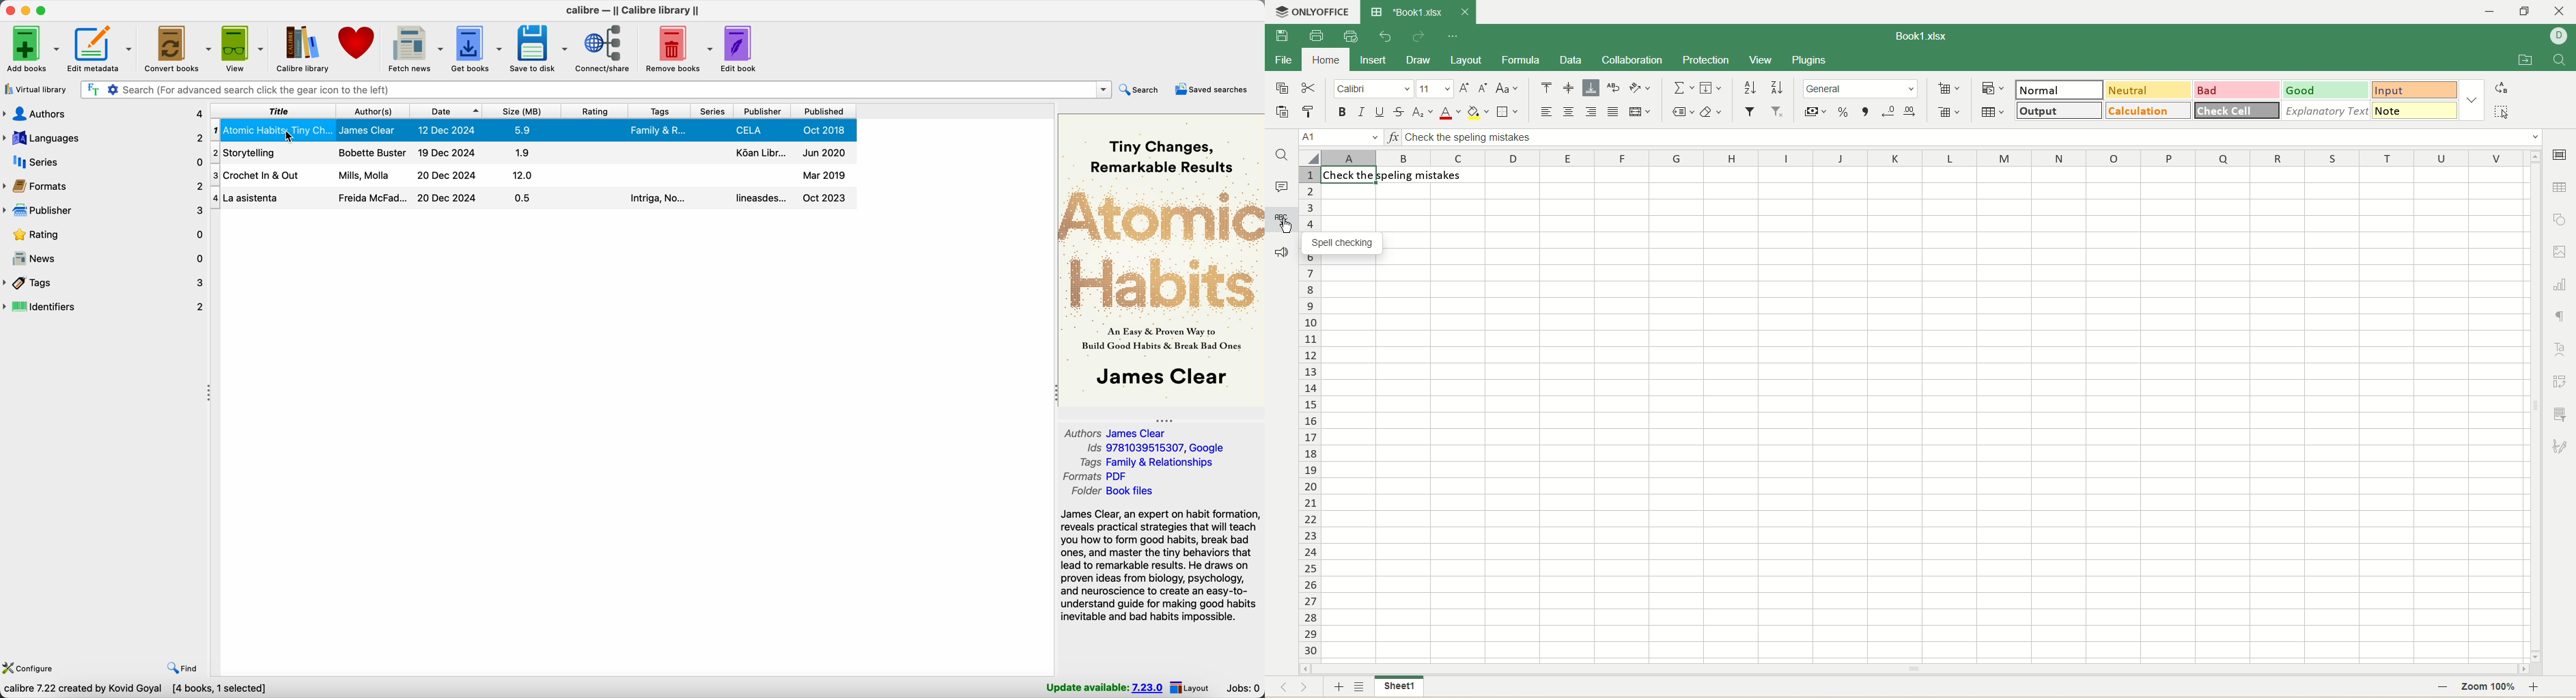 The image size is (2576, 700). Describe the element at coordinates (1316, 36) in the screenshot. I see `print` at that location.